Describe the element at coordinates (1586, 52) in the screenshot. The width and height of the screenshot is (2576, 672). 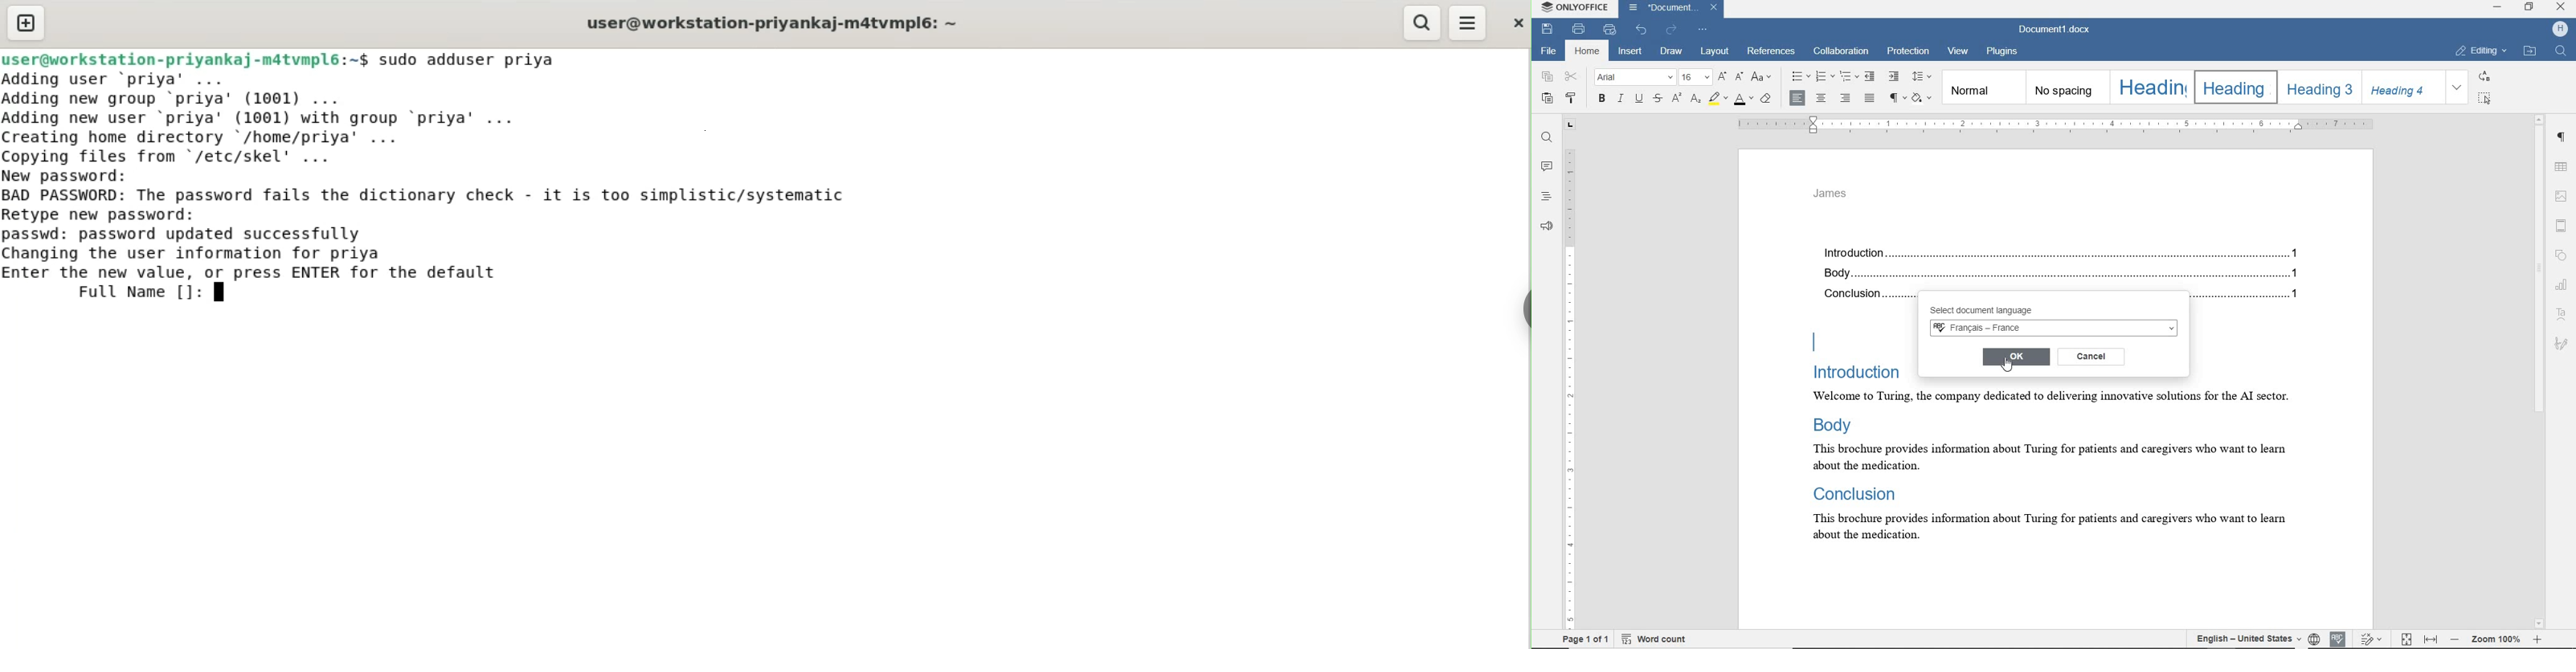
I see `home` at that location.